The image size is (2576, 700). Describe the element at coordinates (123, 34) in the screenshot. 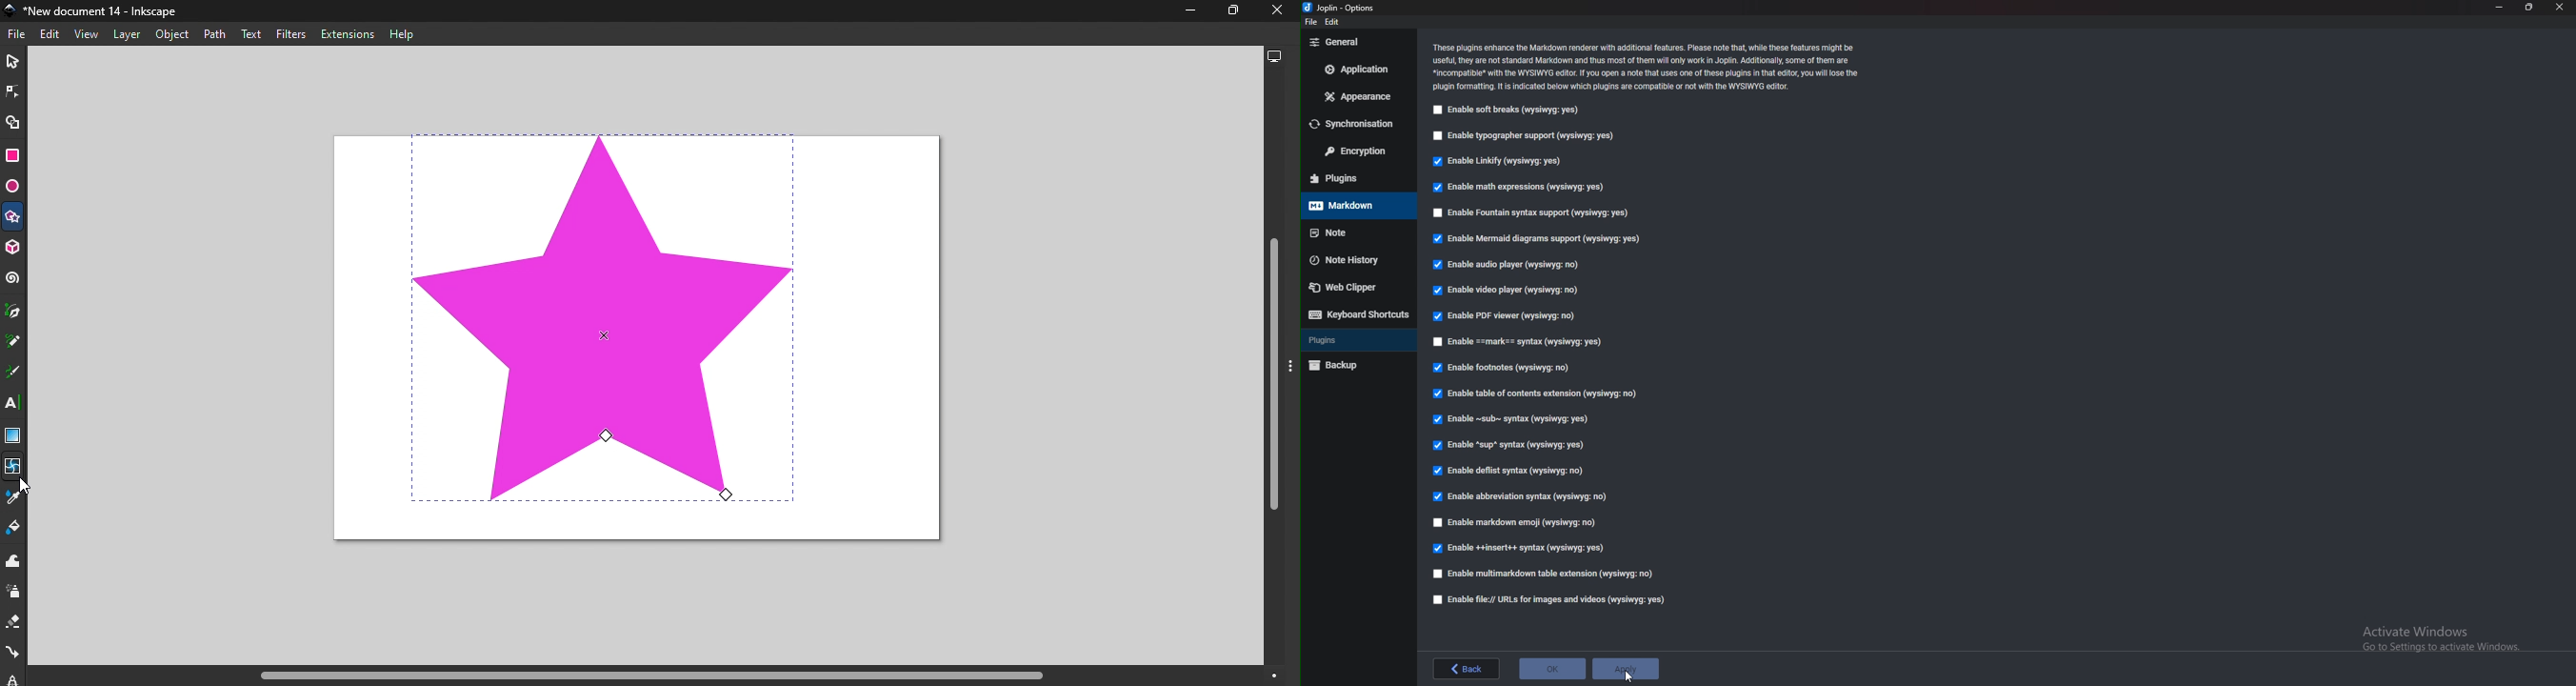

I see `Layer` at that location.